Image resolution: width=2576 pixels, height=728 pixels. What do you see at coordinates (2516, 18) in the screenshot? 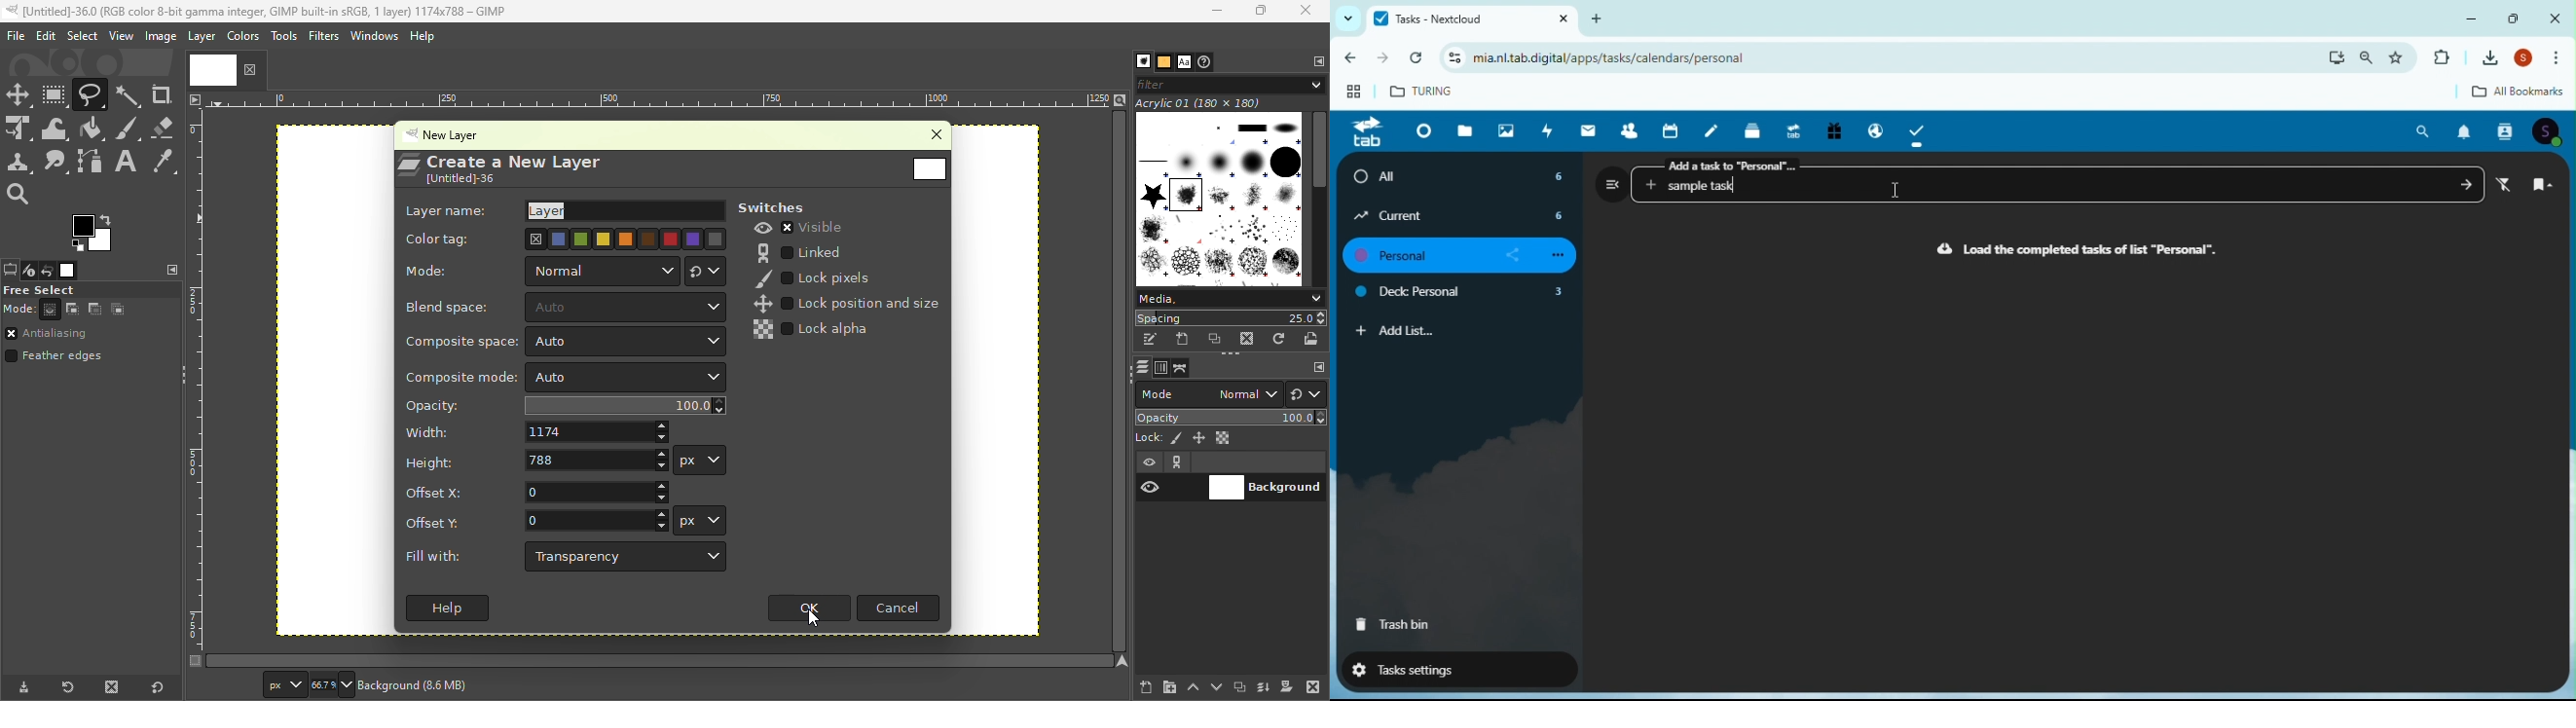
I see `Restore` at bounding box center [2516, 18].